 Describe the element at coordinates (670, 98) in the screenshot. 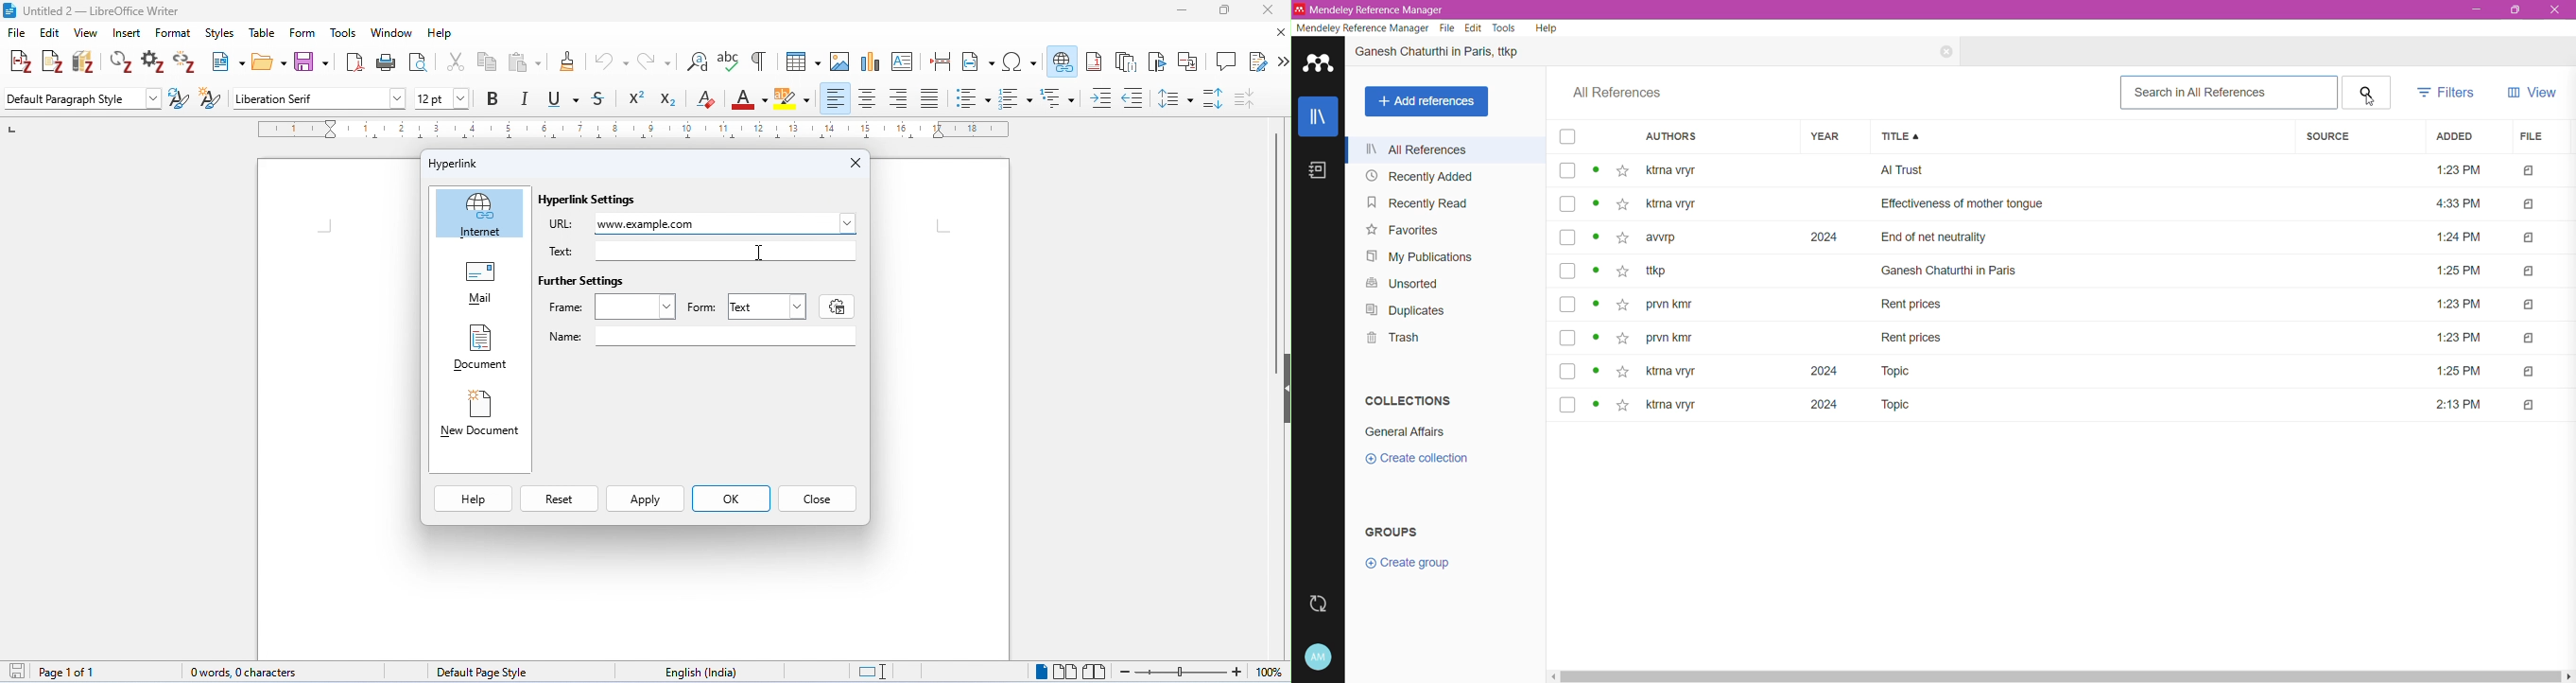

I see `subscript` at that location.